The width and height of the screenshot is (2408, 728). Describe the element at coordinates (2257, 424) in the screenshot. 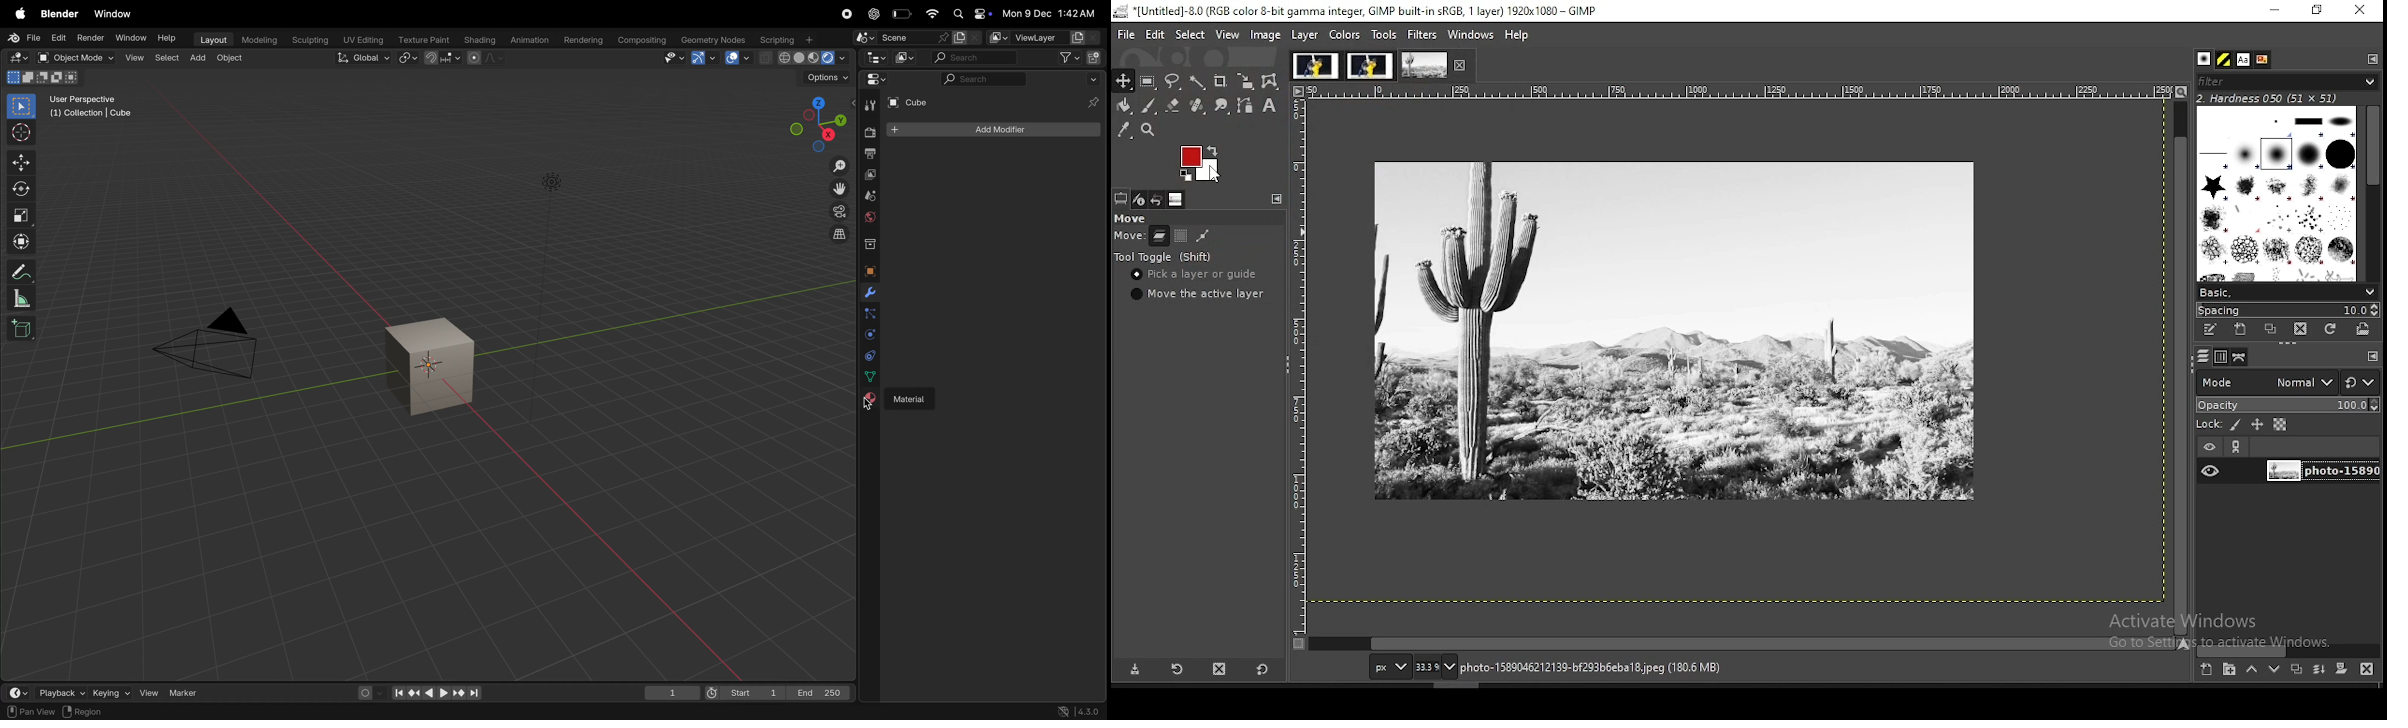

I see `lock size and position` at that location.